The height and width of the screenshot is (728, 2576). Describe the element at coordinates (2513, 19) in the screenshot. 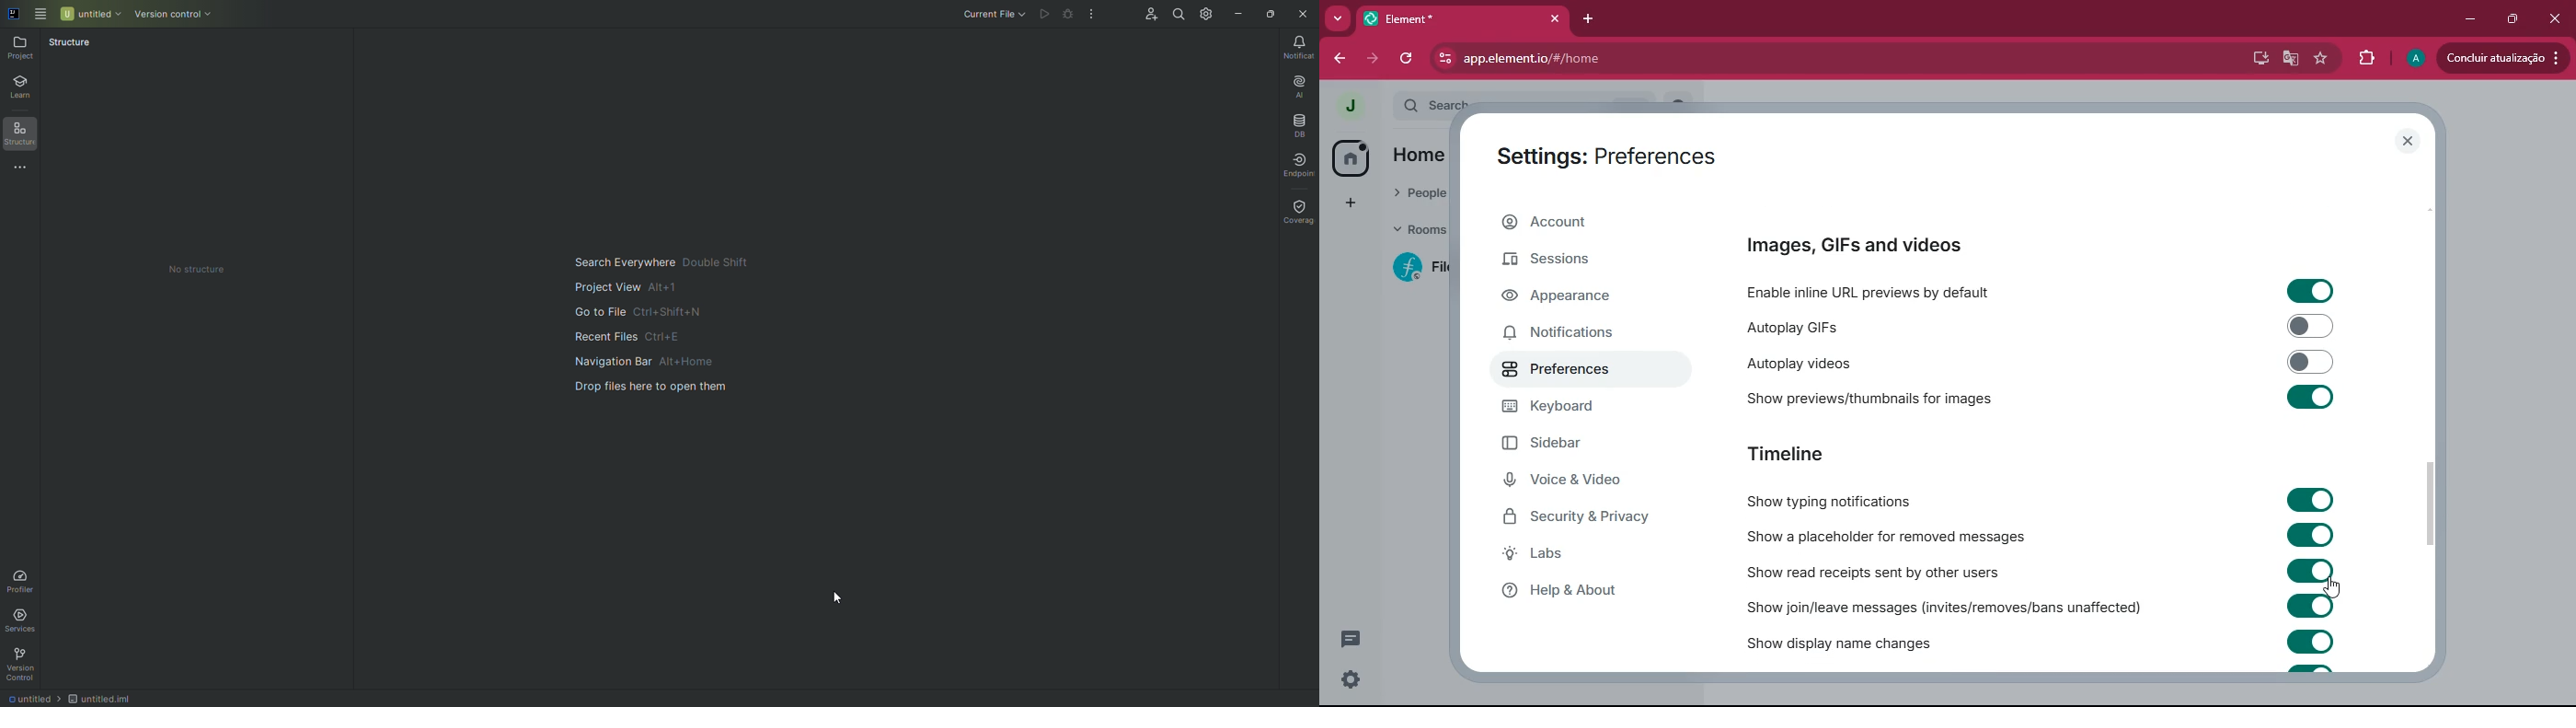

I see `maximize` at that location.